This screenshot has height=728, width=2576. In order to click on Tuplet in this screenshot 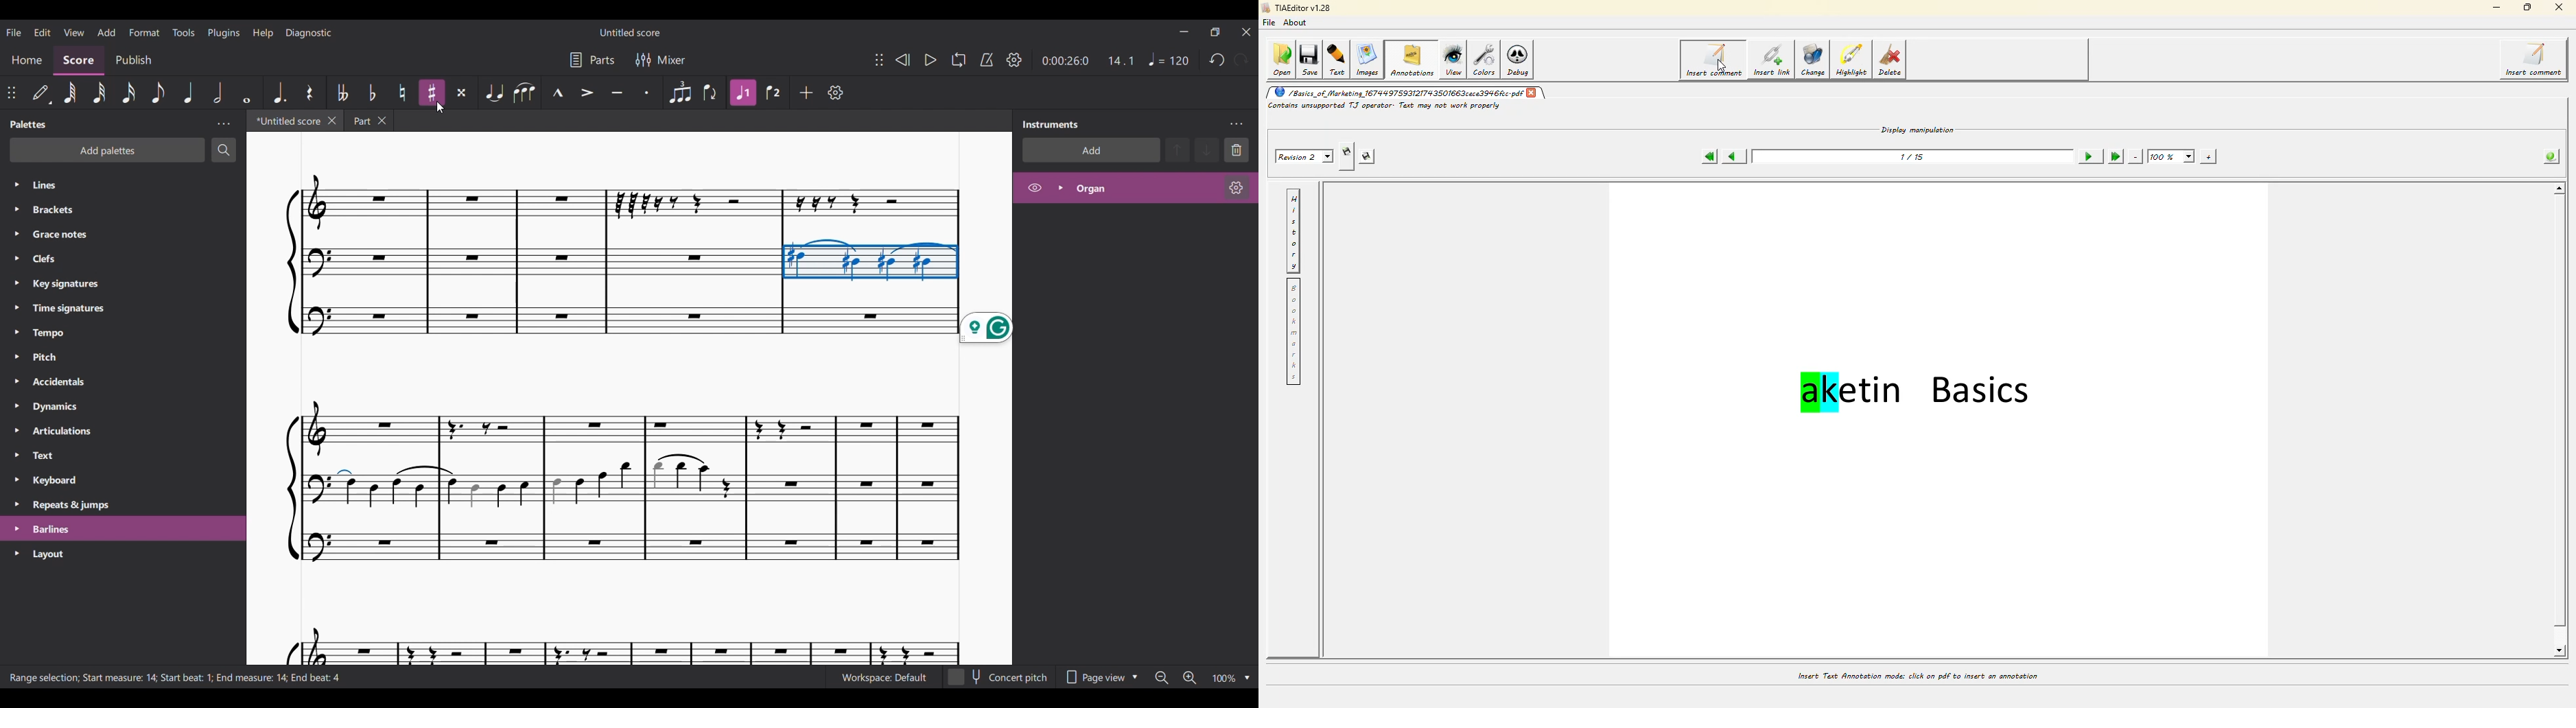, I will do `click(679, 92)`.